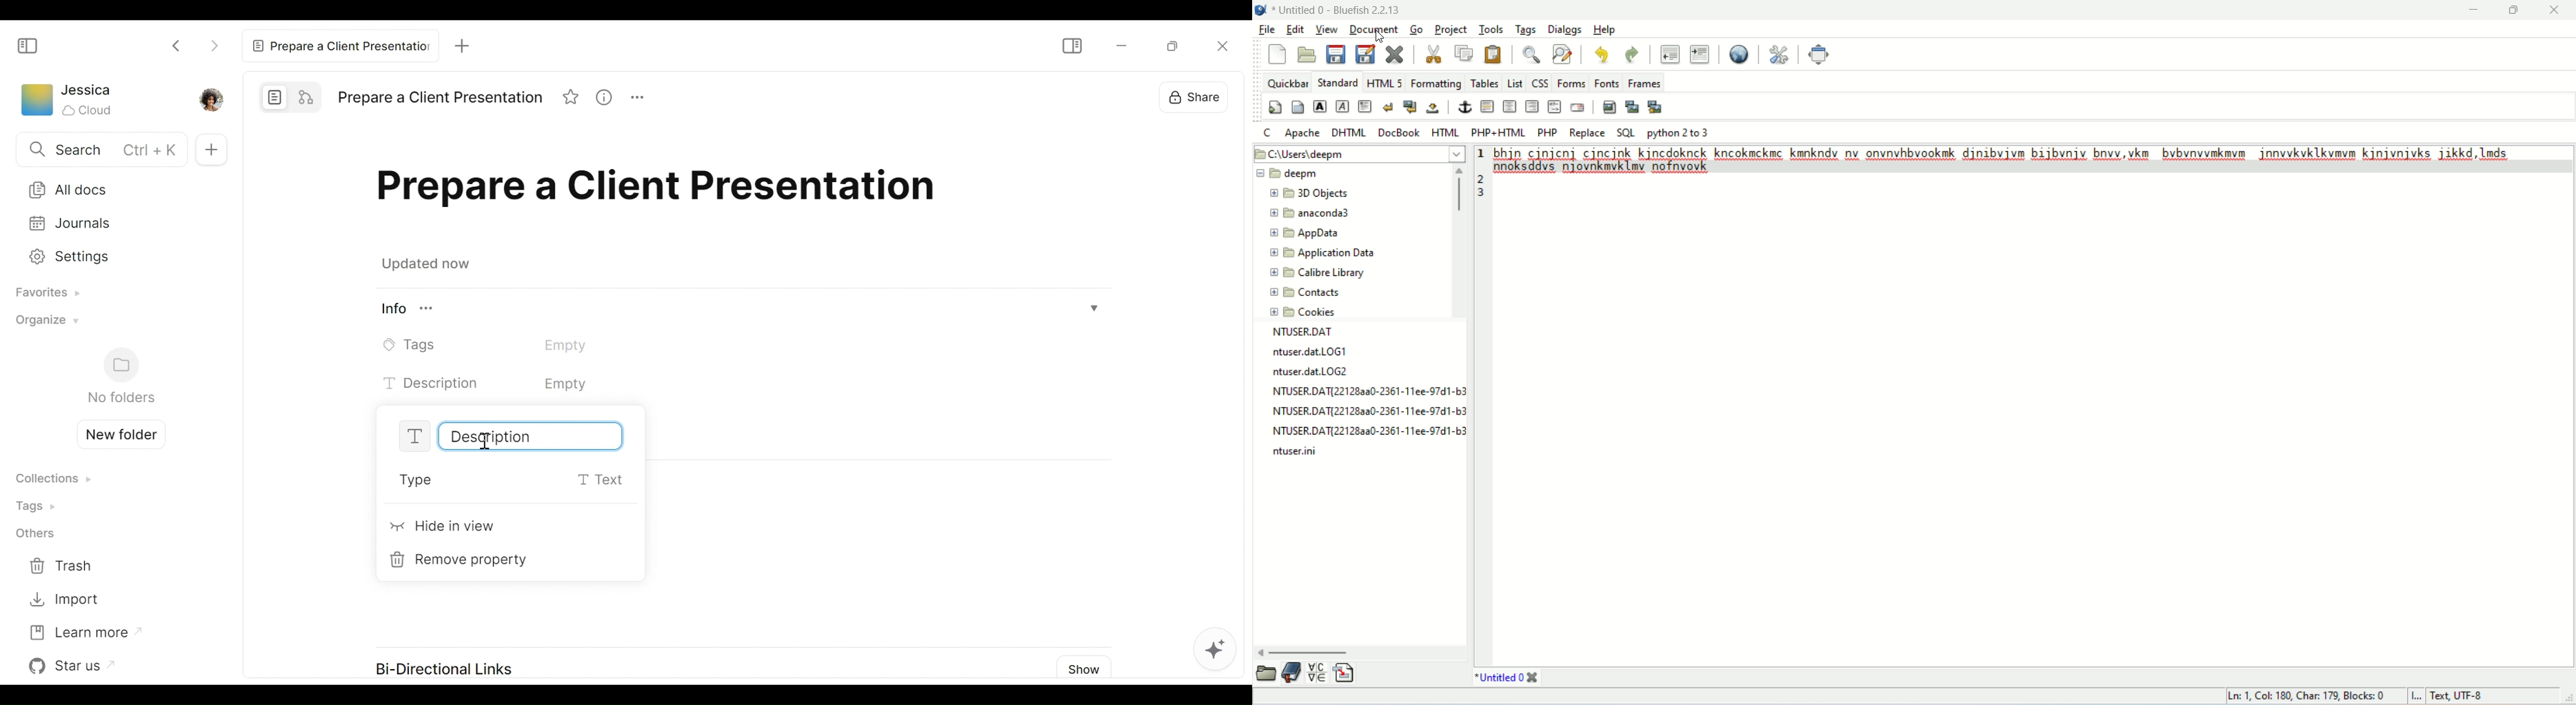 The height and width of the screenshot is (728, 2576). I want to click on Search, so click(99, 151).